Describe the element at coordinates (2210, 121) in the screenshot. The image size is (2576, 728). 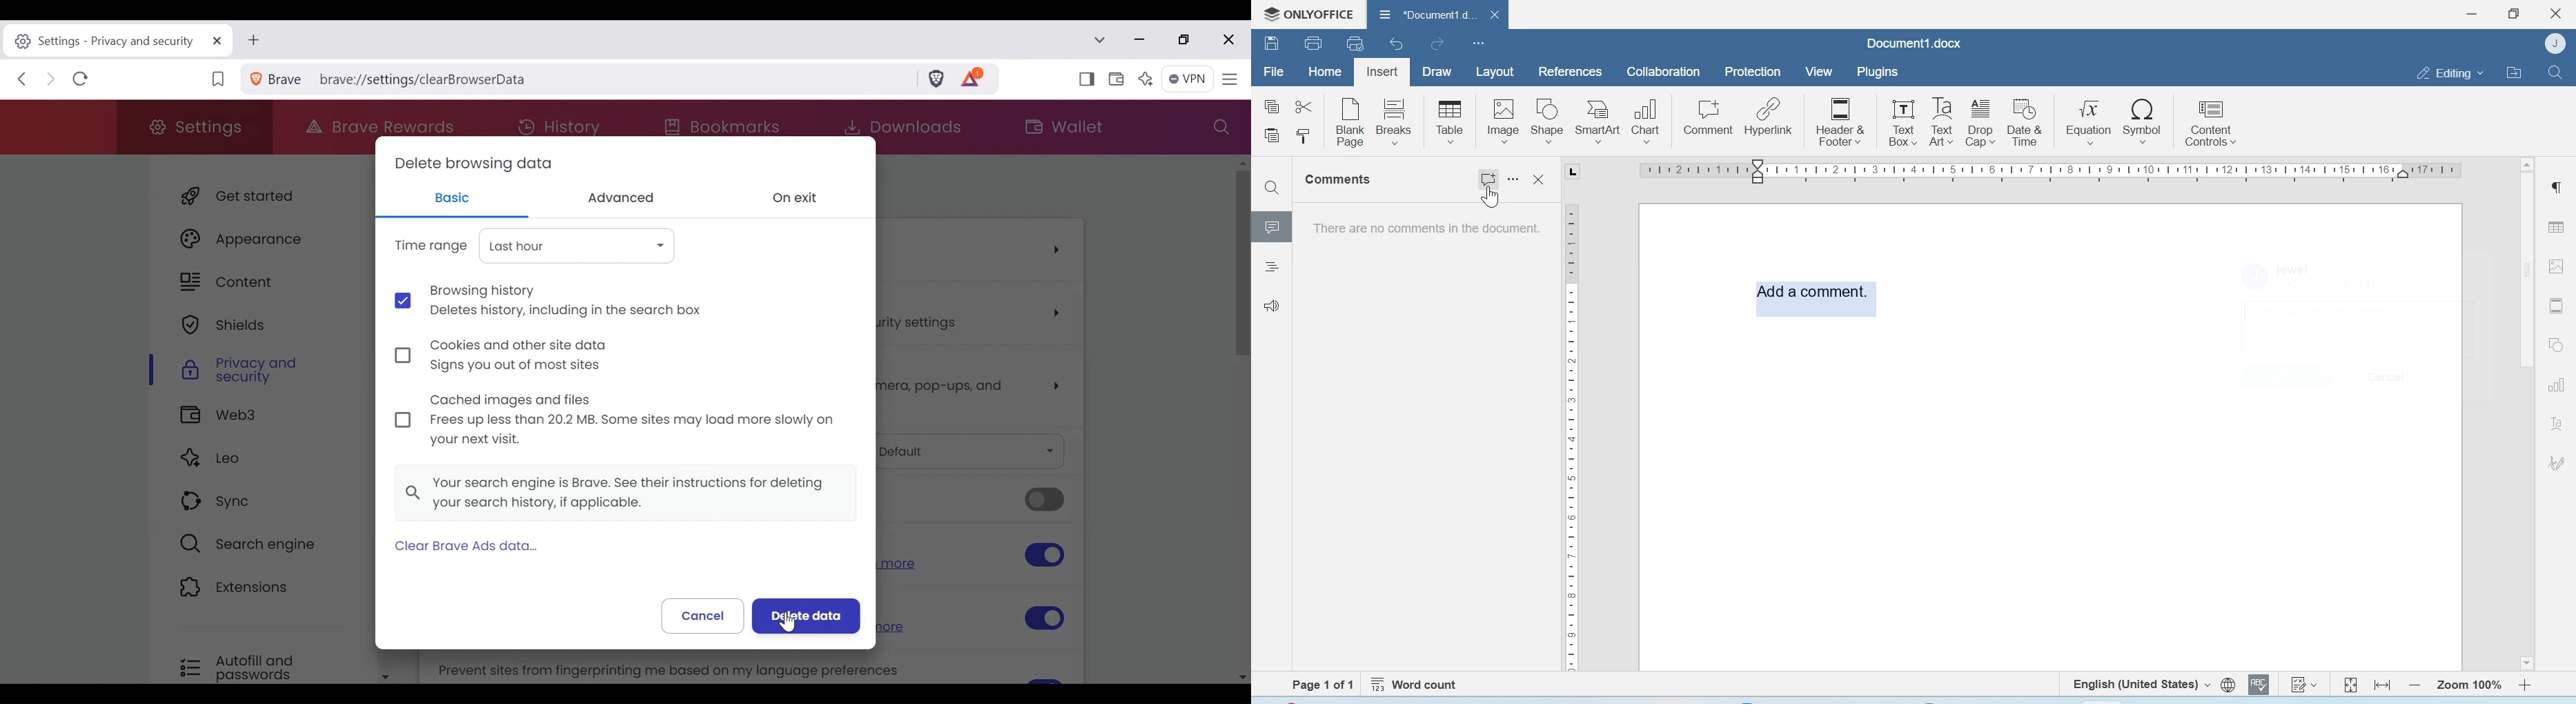
I see `Content controls` at that location.